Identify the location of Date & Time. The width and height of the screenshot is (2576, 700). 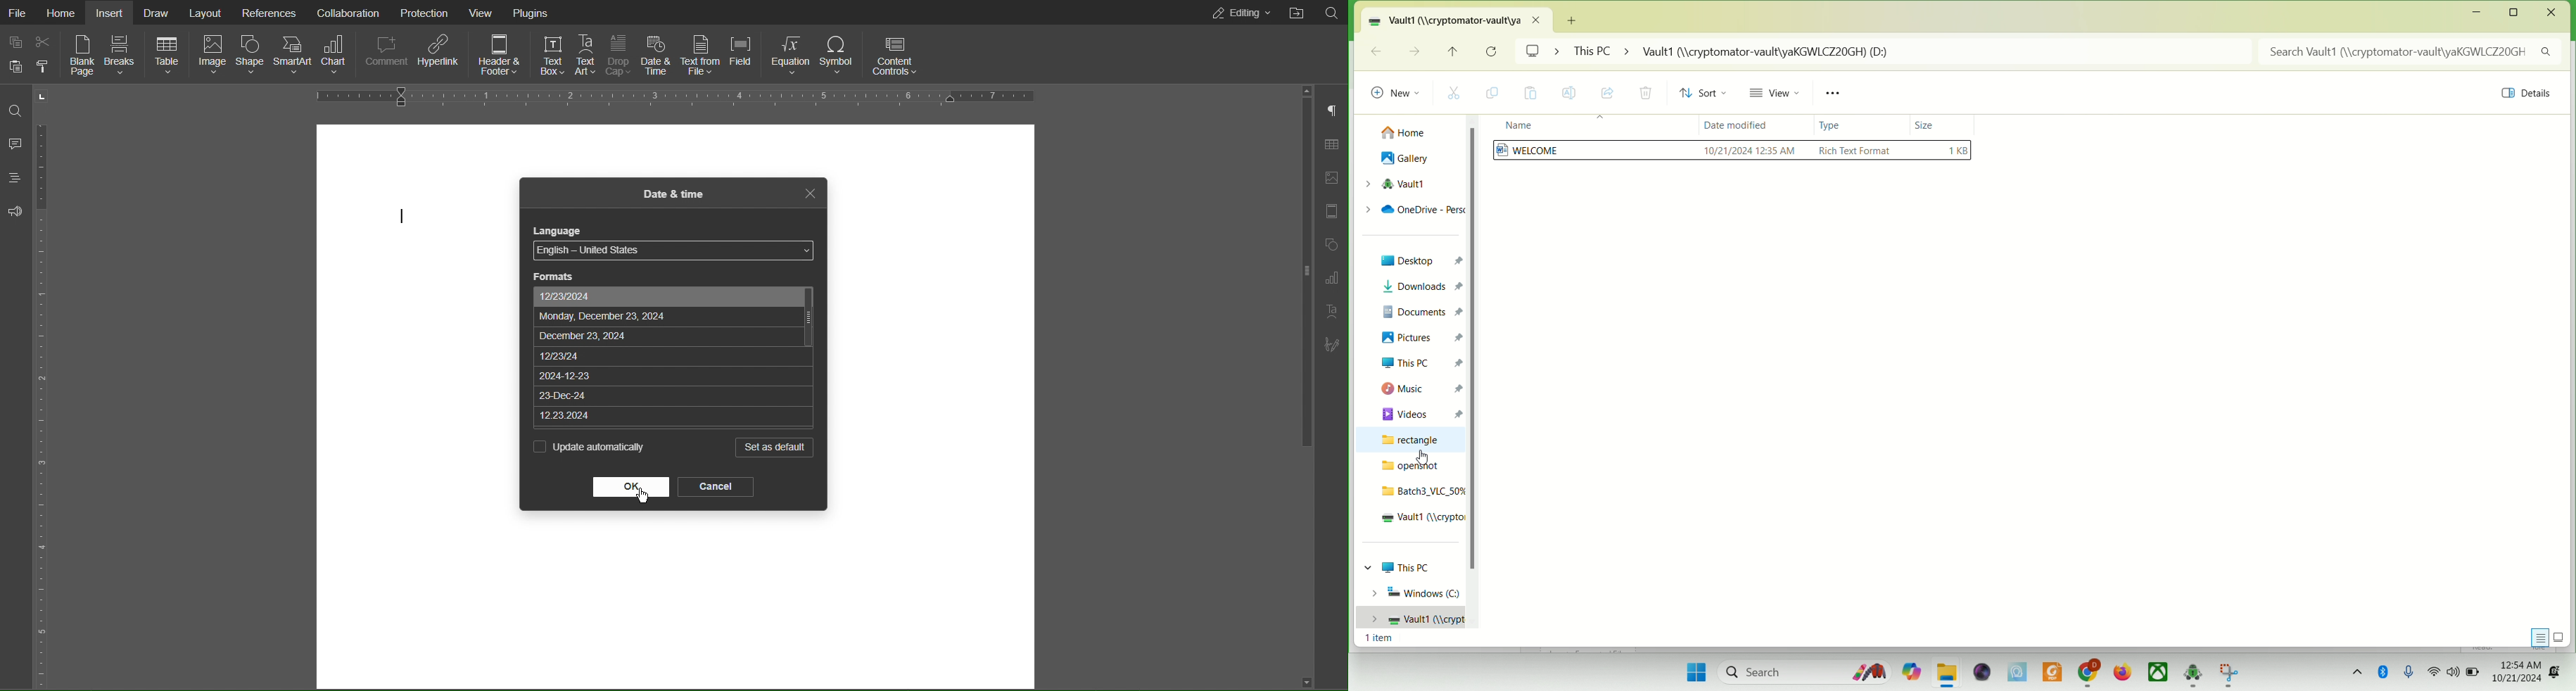
(656, 53).